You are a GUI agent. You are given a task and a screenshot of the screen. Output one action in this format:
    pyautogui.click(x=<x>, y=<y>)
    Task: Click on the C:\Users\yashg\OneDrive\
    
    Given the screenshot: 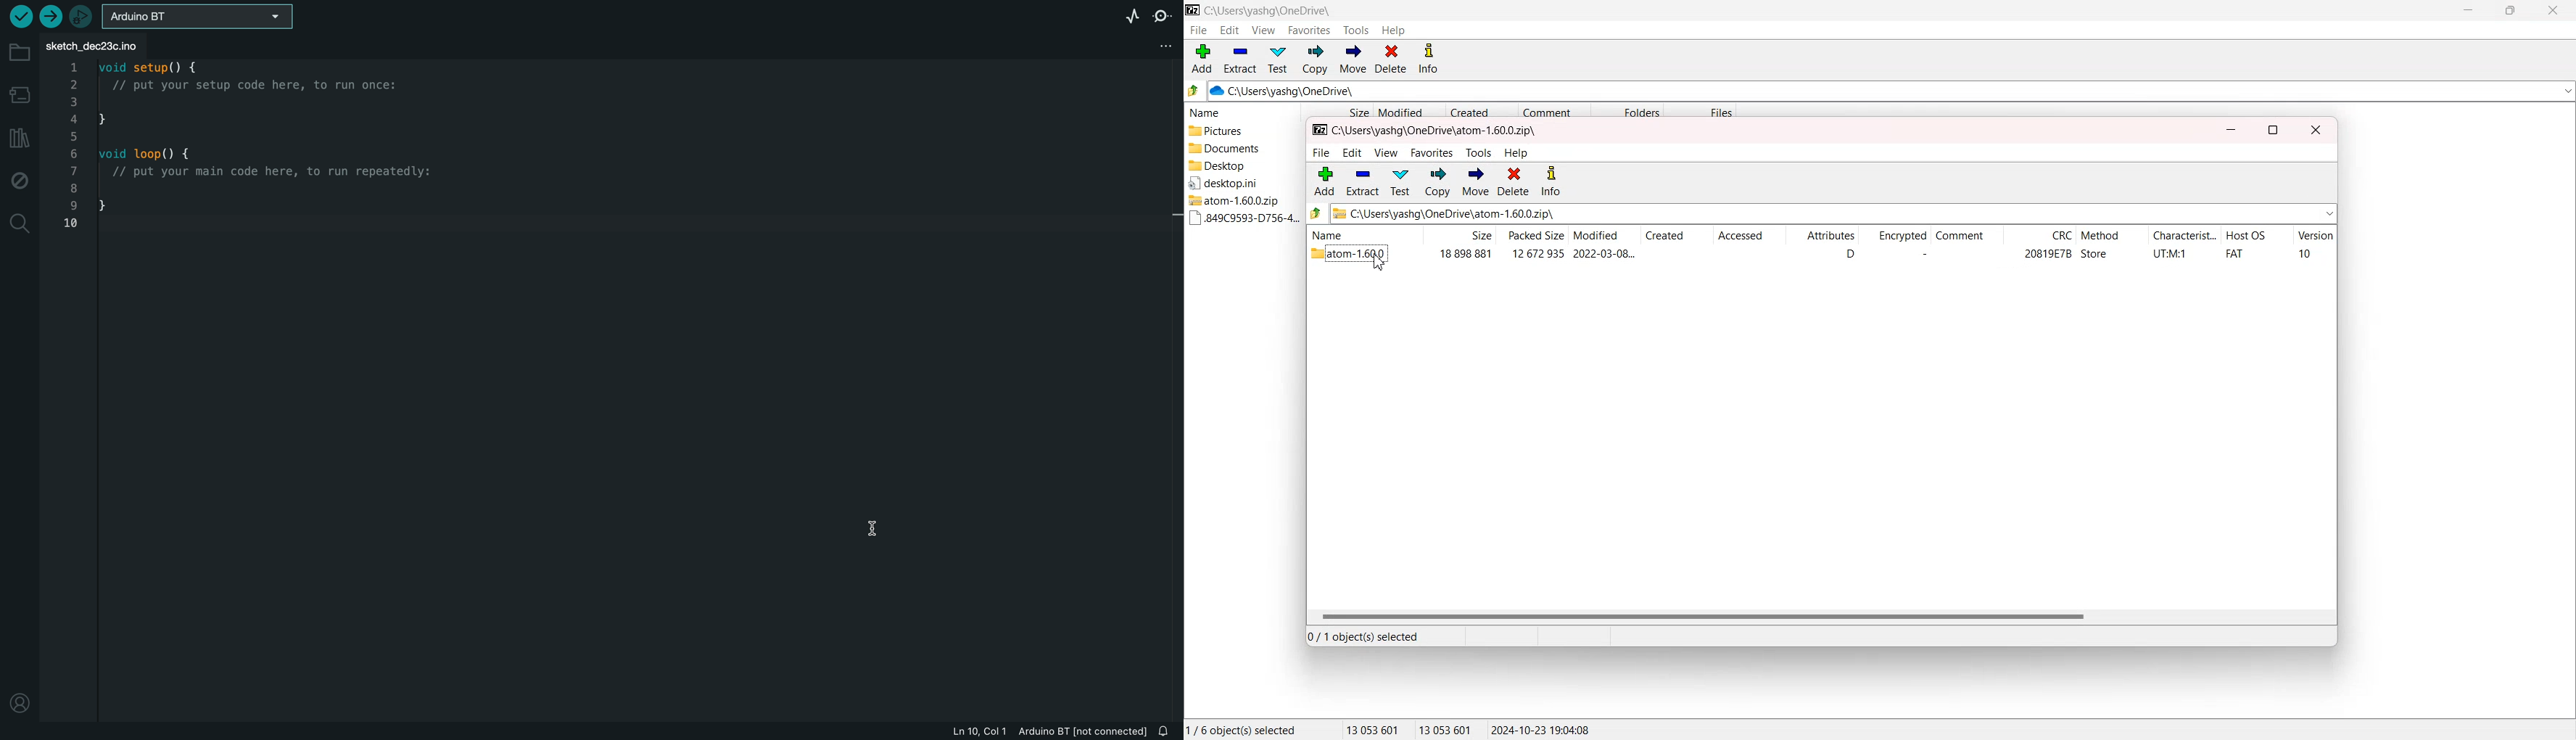 What is the action you would take?
    pyautogui.click(x=1303, y=91)
    